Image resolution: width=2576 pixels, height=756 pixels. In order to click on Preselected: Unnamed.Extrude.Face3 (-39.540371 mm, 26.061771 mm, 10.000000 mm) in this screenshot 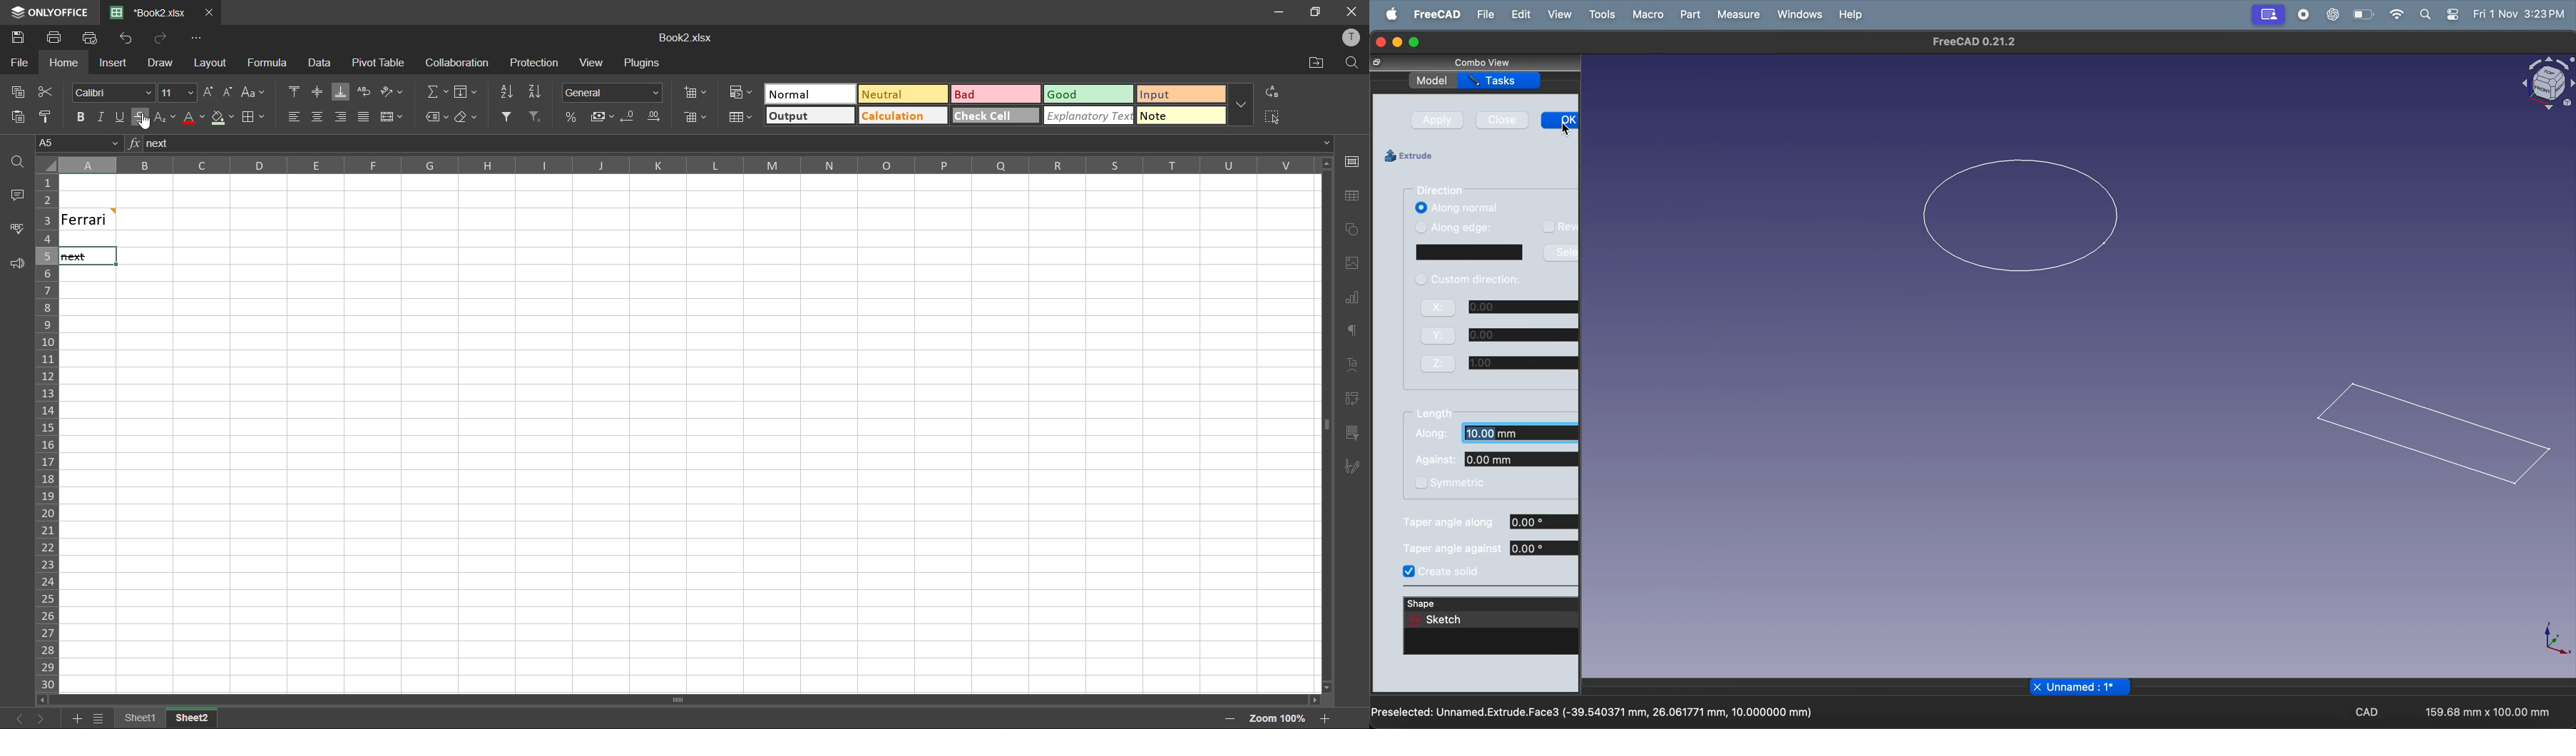, I will do `click(1594, 713)`.